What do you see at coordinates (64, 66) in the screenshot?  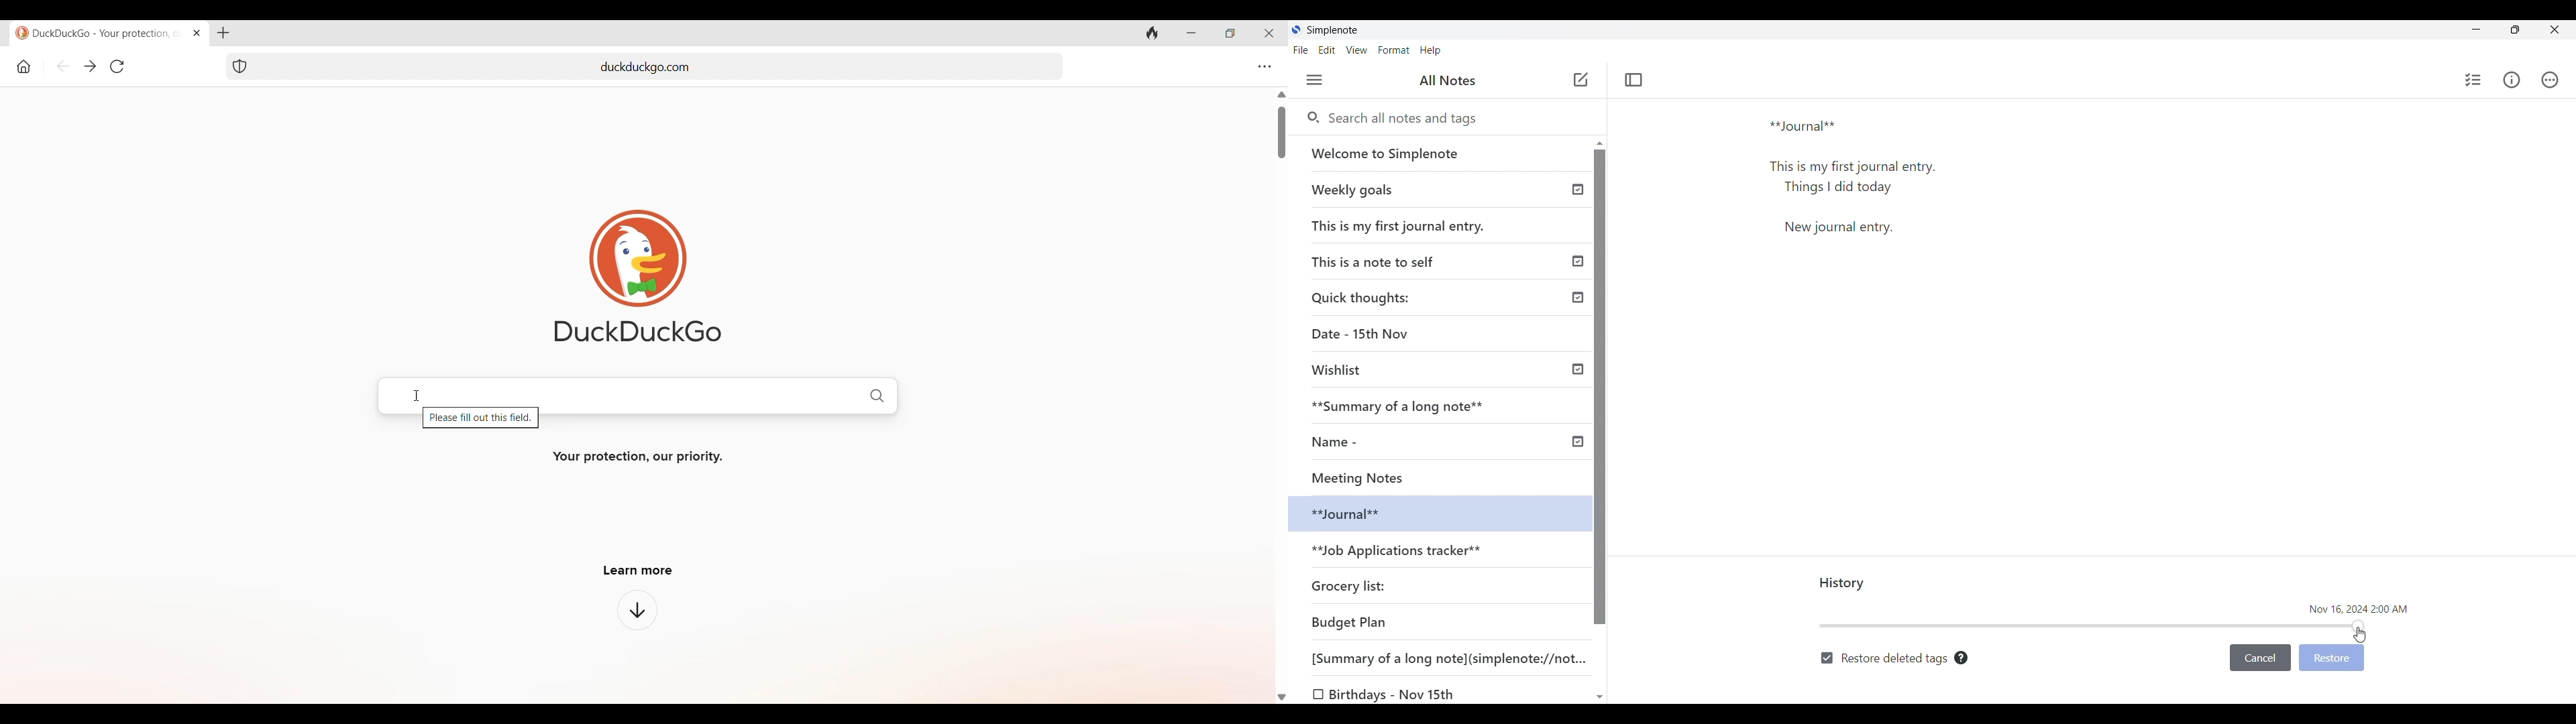 I see `Go backward` at bounding box center [64, 66].